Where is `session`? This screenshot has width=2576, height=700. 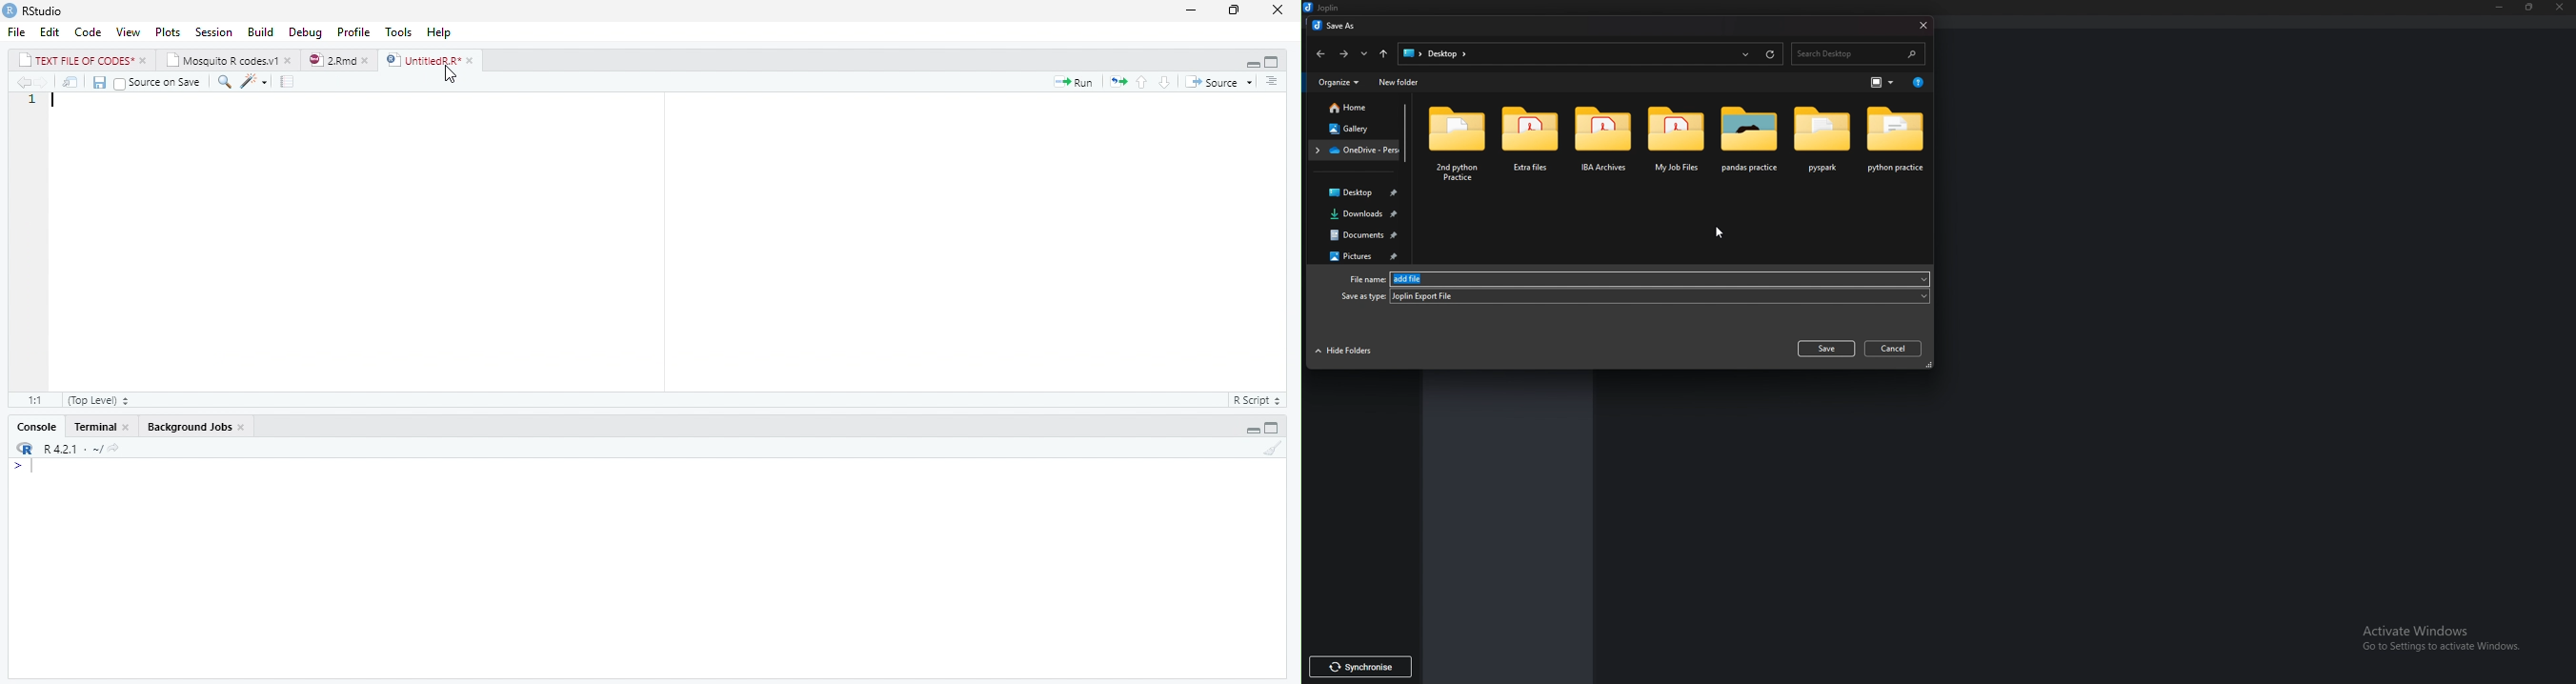
session is located at coordinates (213, 32).